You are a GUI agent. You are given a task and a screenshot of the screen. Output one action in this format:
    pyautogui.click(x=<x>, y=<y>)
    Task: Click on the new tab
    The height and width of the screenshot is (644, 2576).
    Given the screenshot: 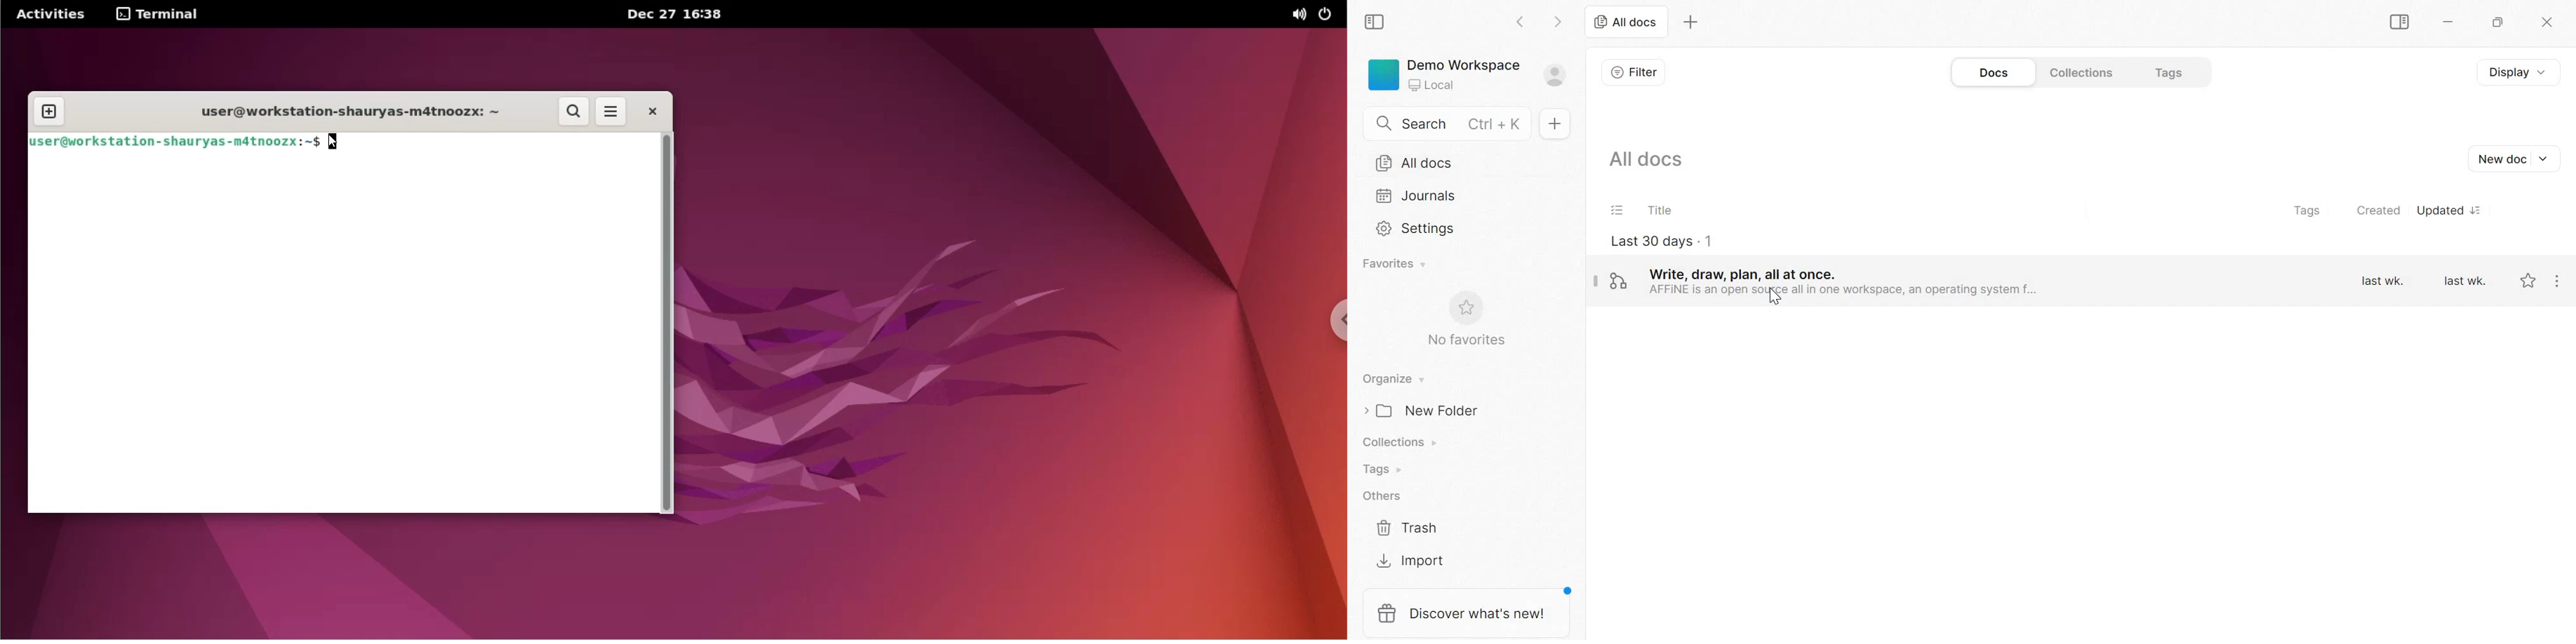 What is the action you would take?
    pyautogui.click(x=47, y=112)
    